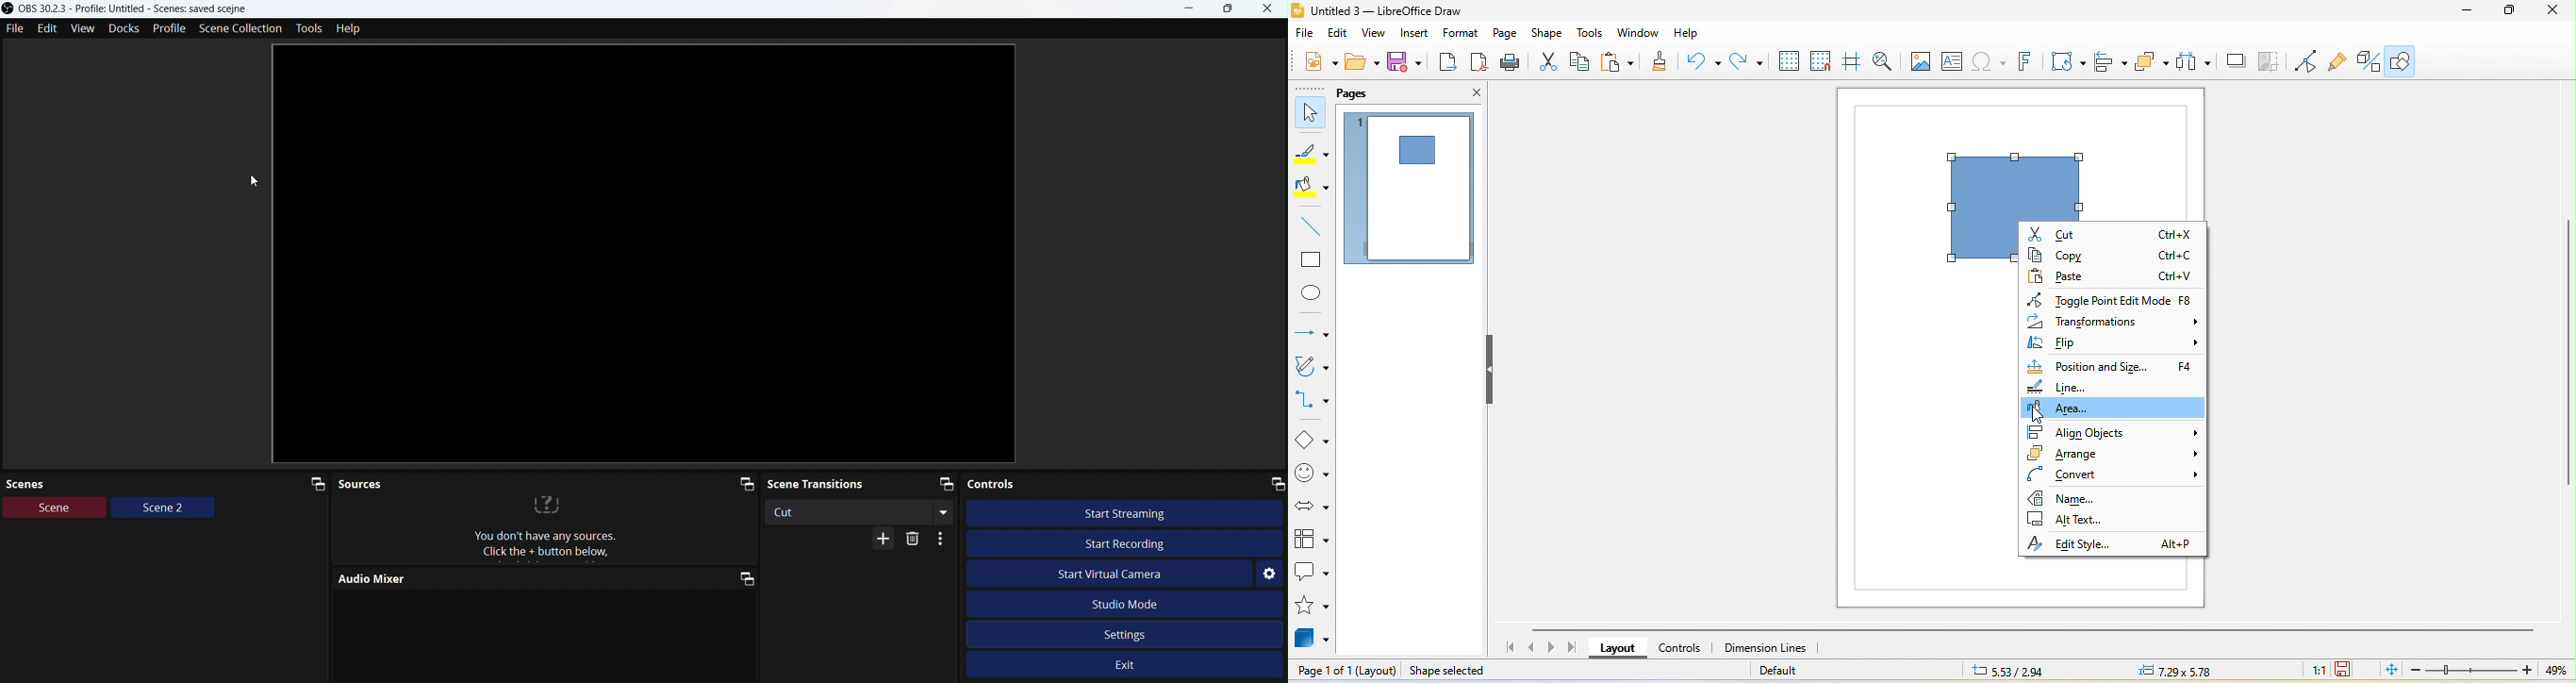  I want to click on clone formatting, so click(1660, 62).